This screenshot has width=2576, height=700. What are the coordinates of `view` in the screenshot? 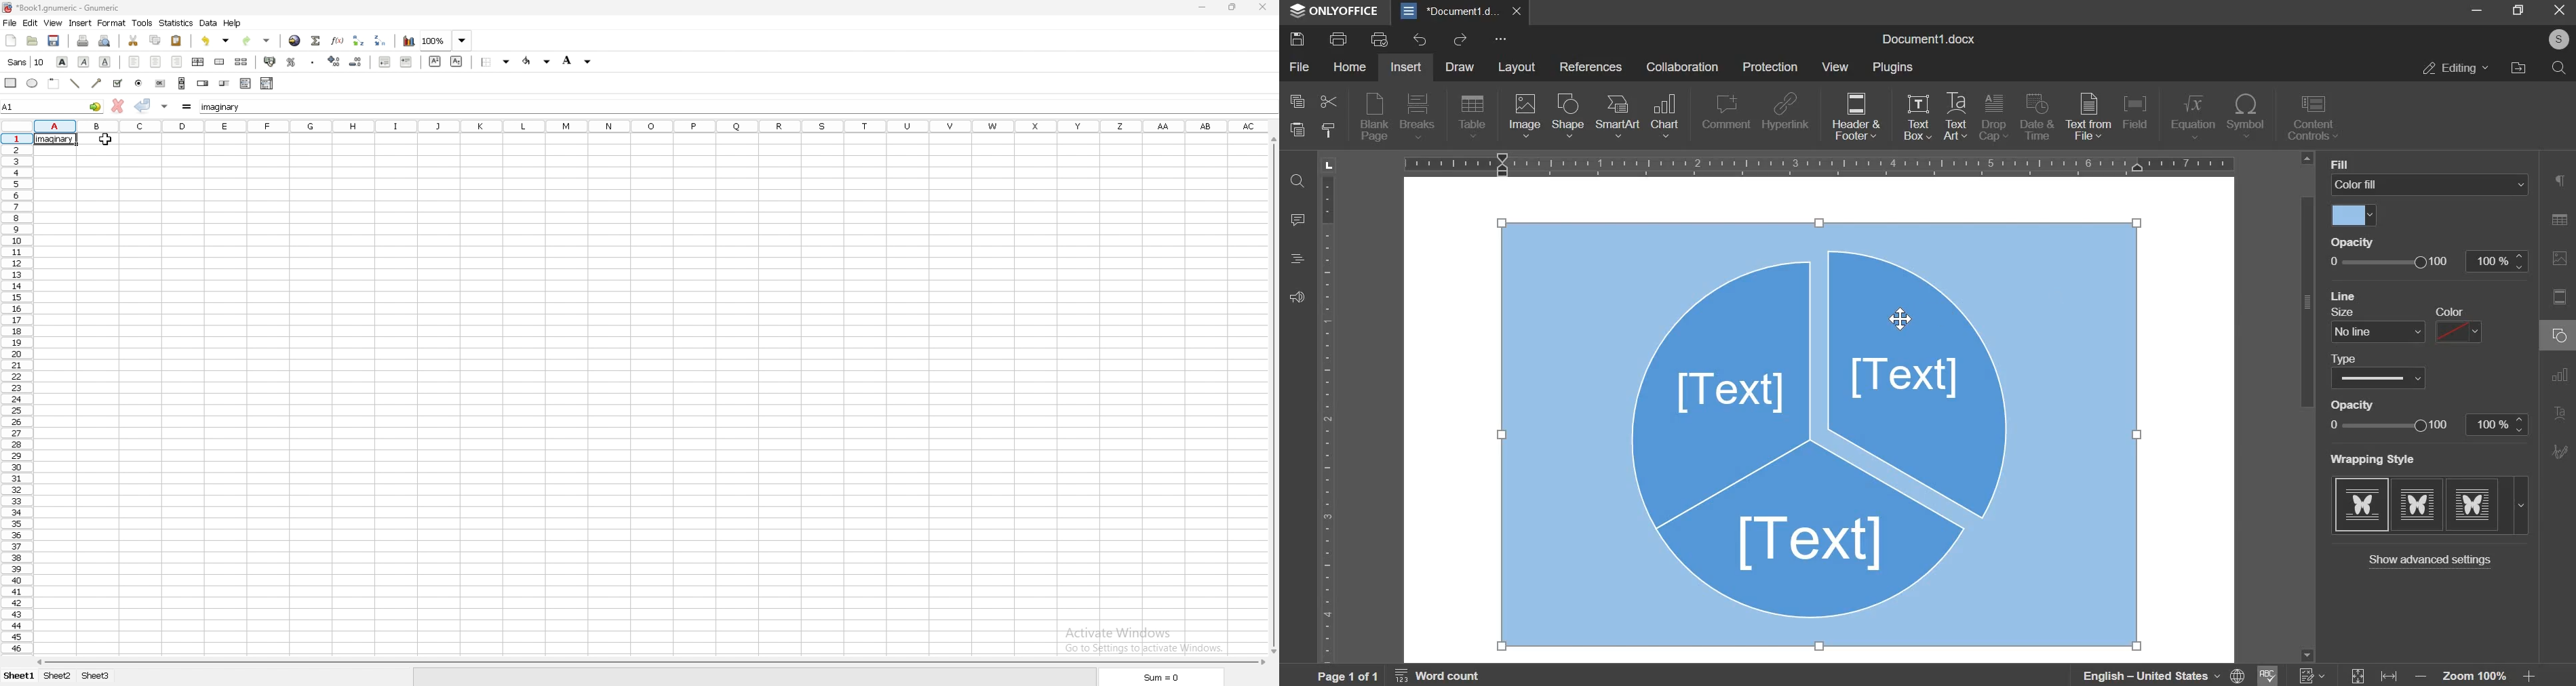 It's located at (53, 23).